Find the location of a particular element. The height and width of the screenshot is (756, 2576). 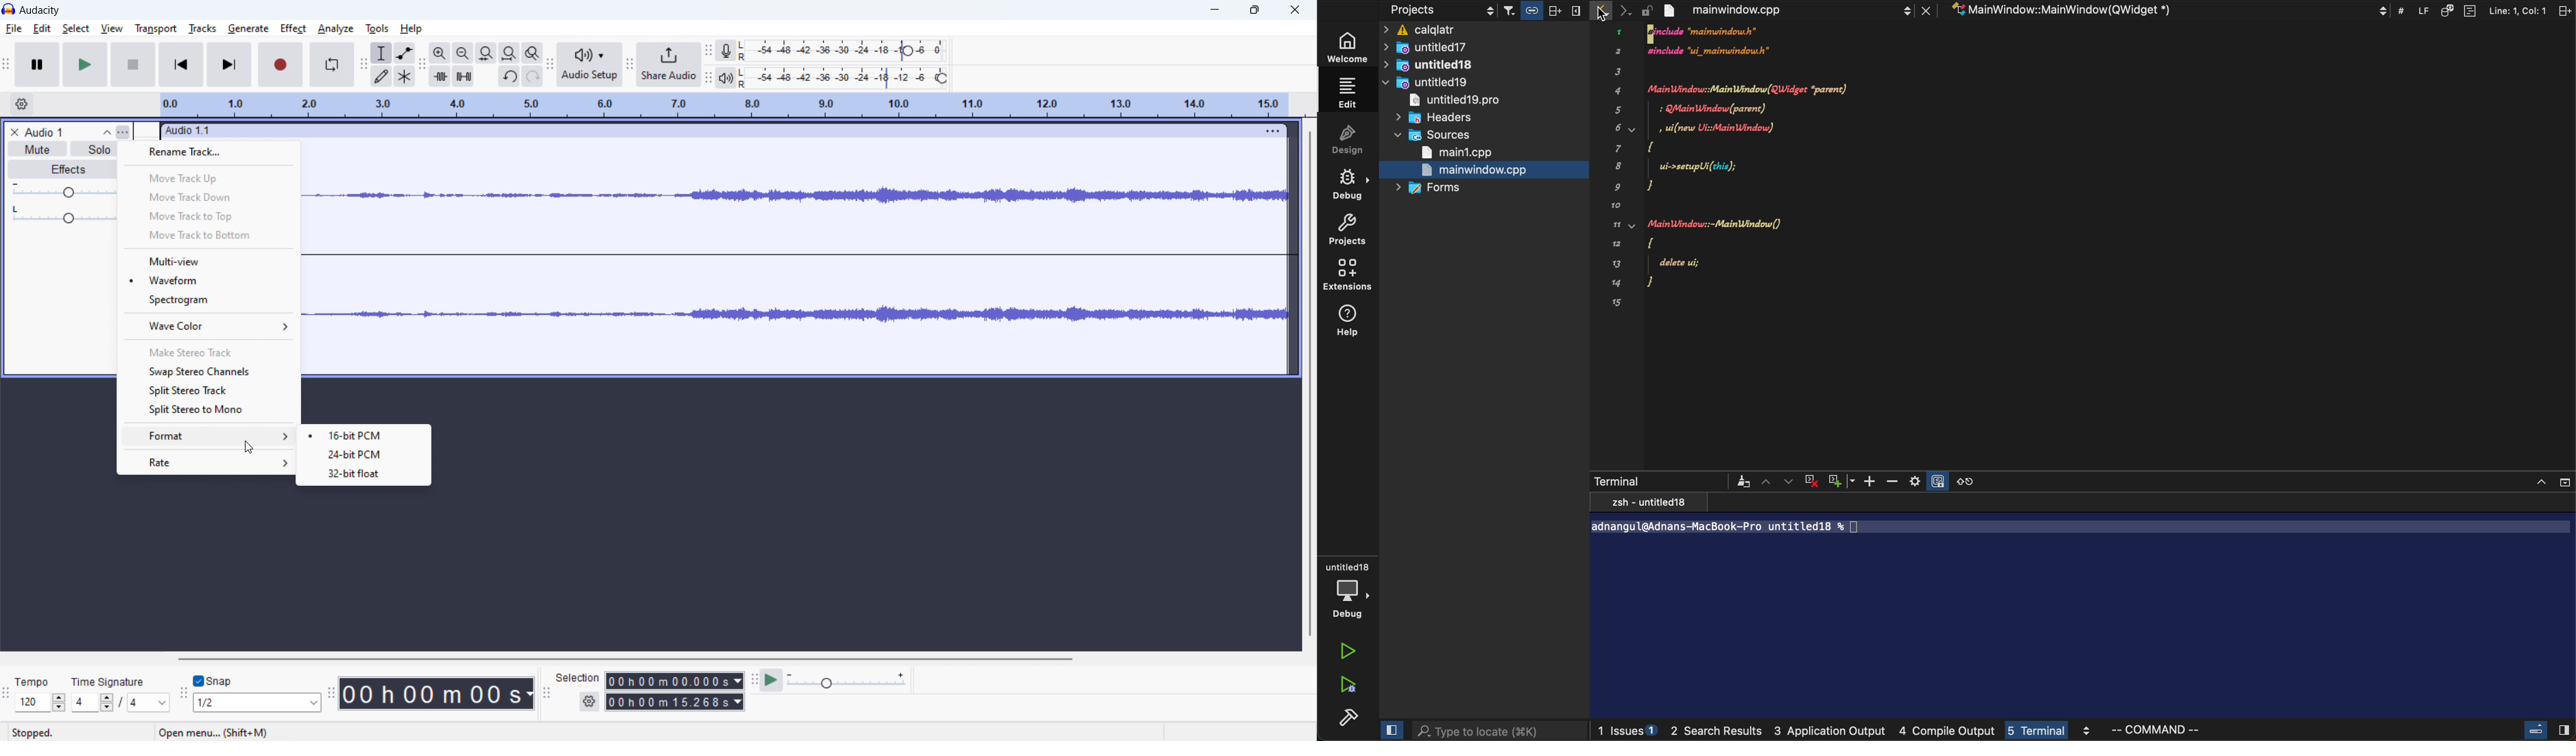

close slide bar is located at coordinates (2543, 730).